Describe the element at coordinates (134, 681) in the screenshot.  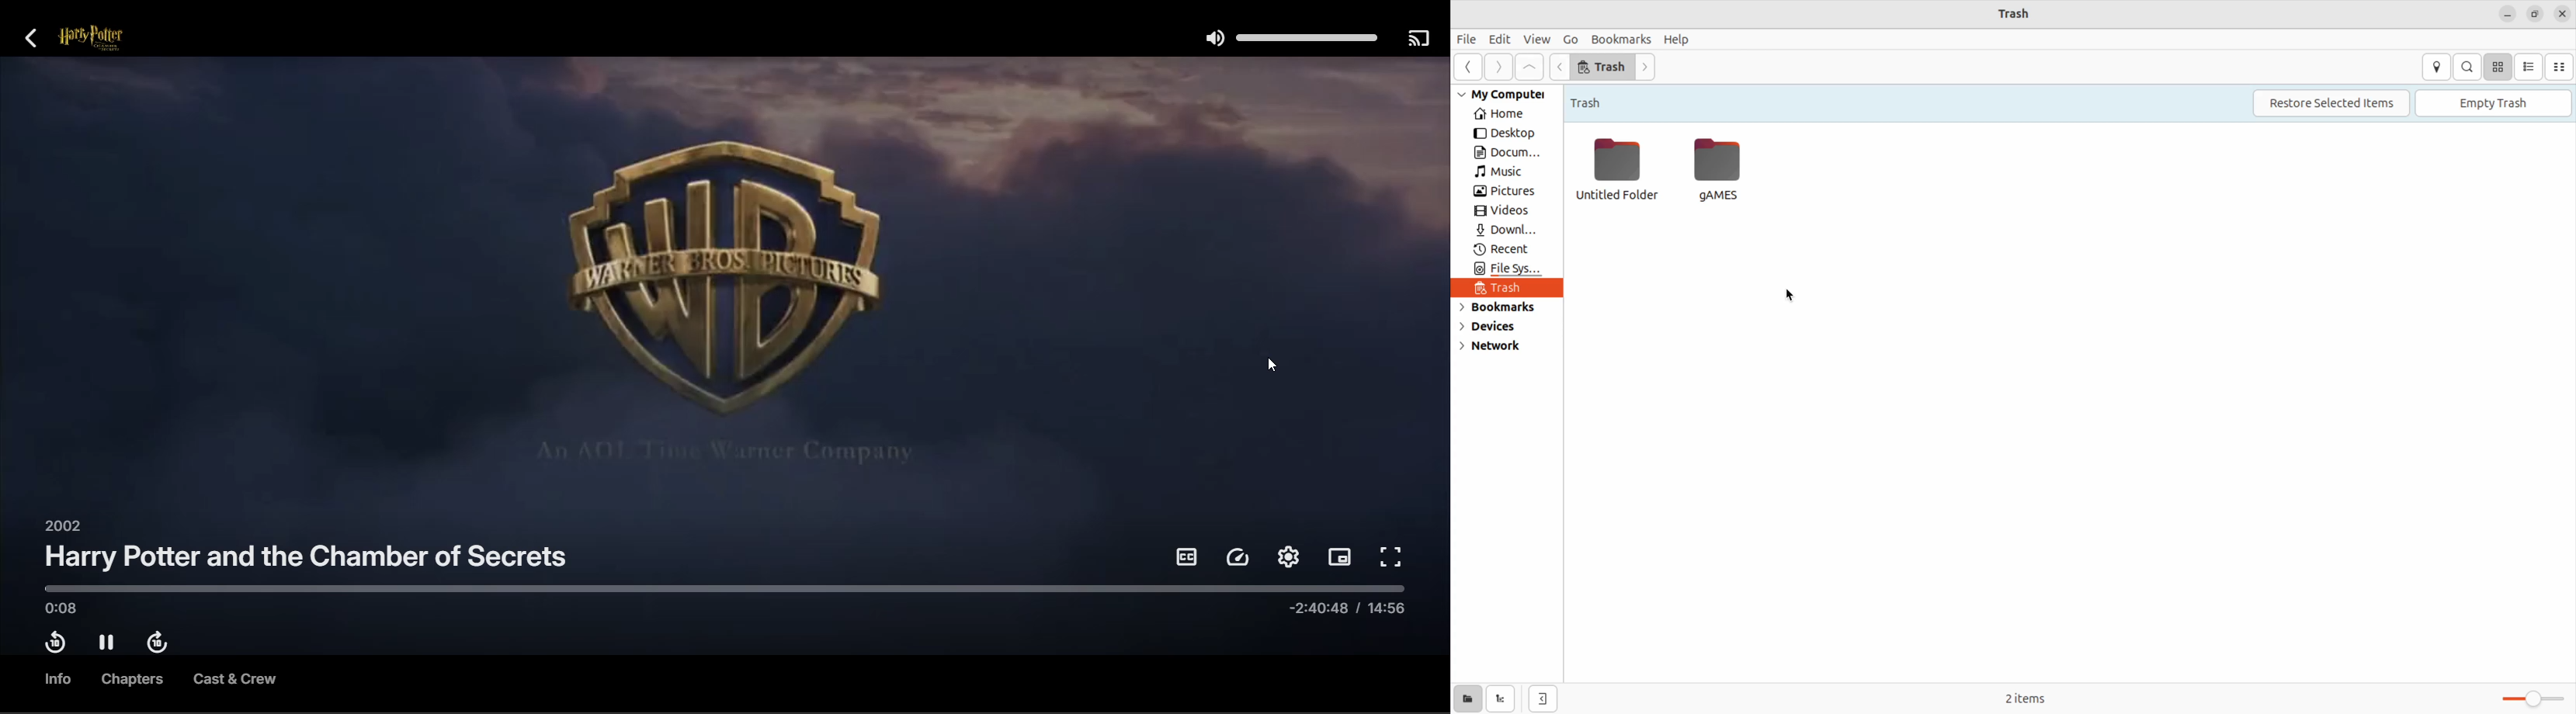
I see `Chapters` at that location.